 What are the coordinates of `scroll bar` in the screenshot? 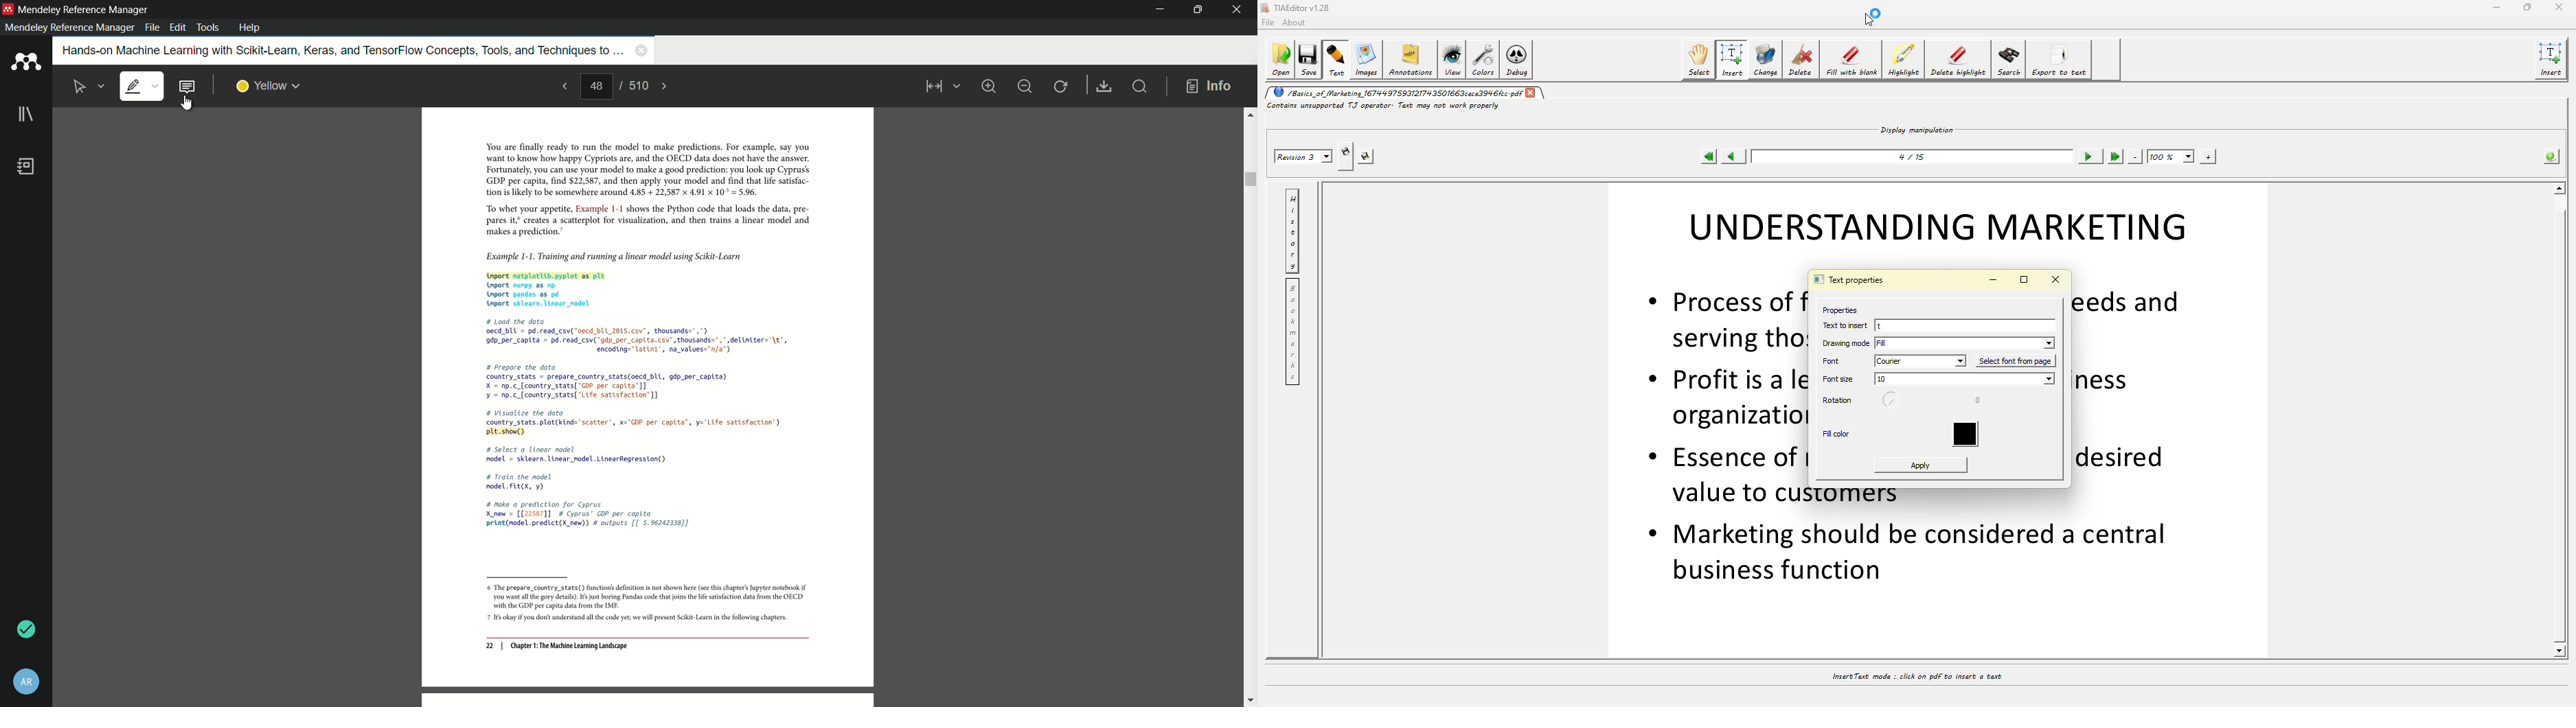 It's located at (1249, 179).